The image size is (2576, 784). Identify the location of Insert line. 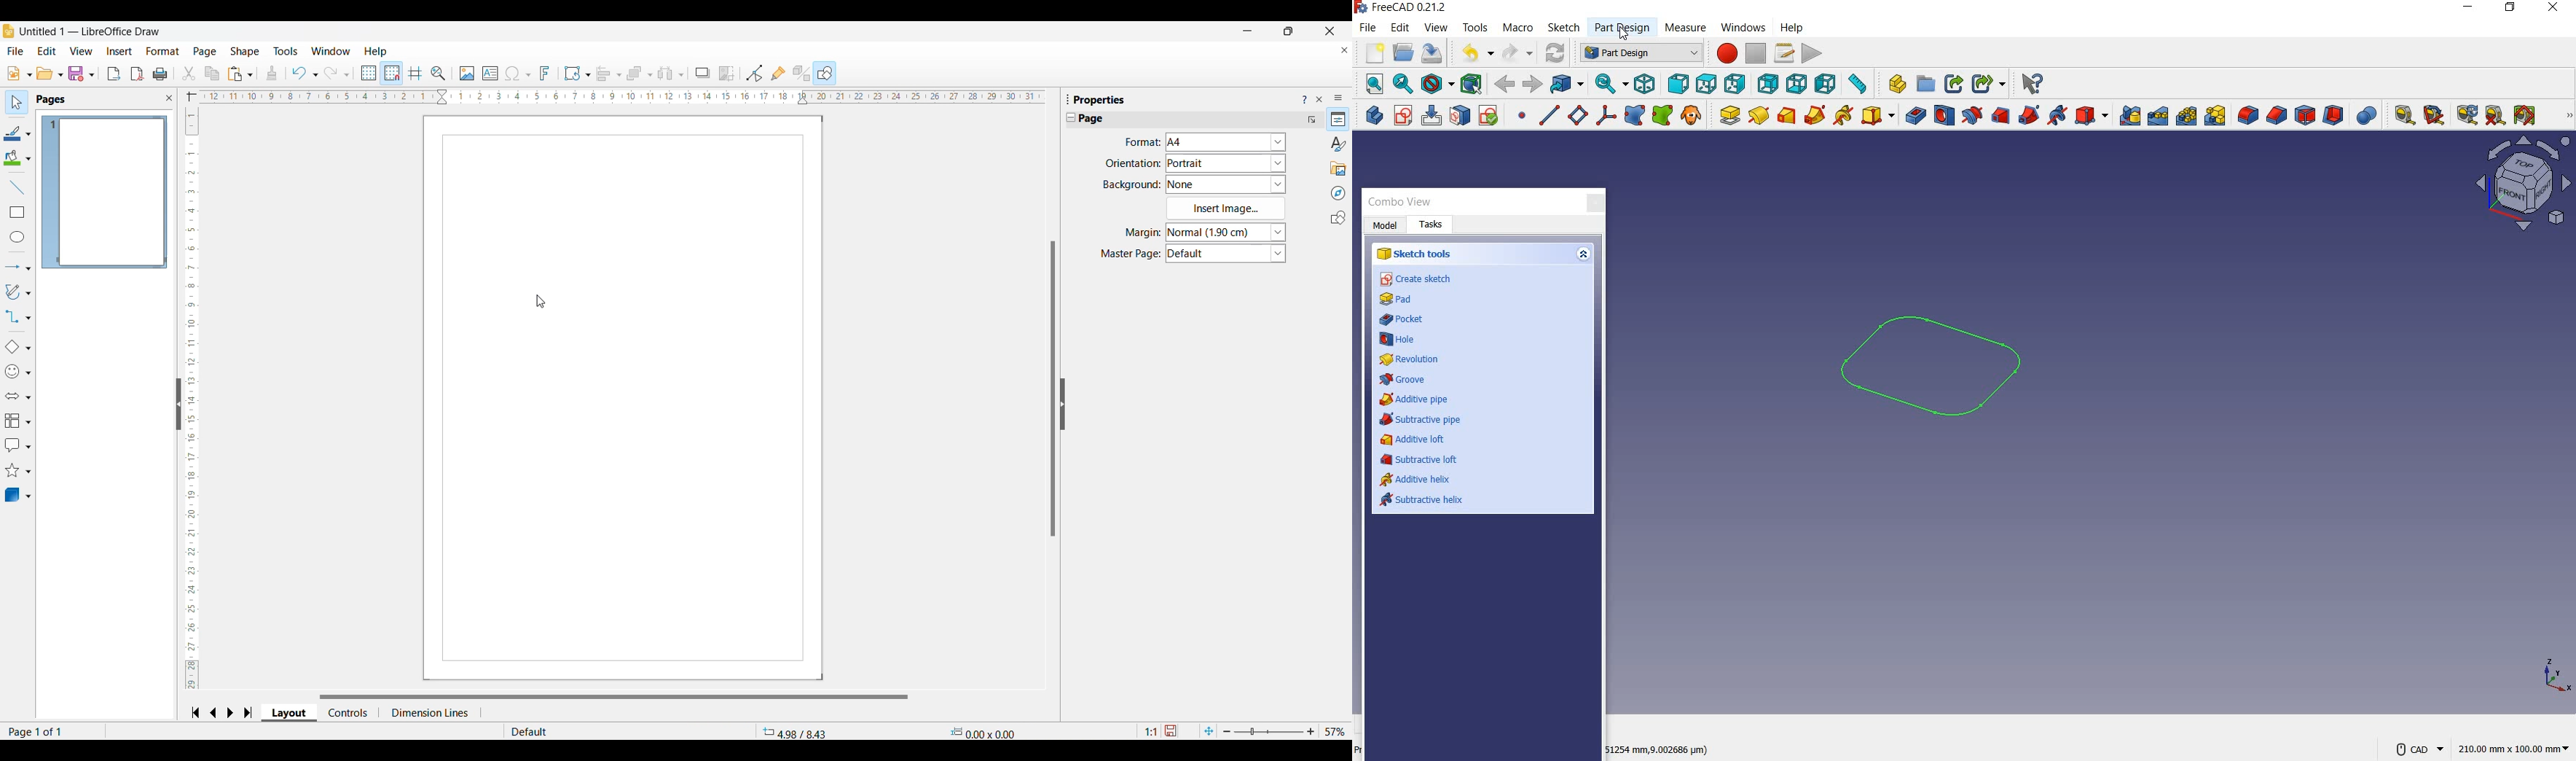
(17, 187).